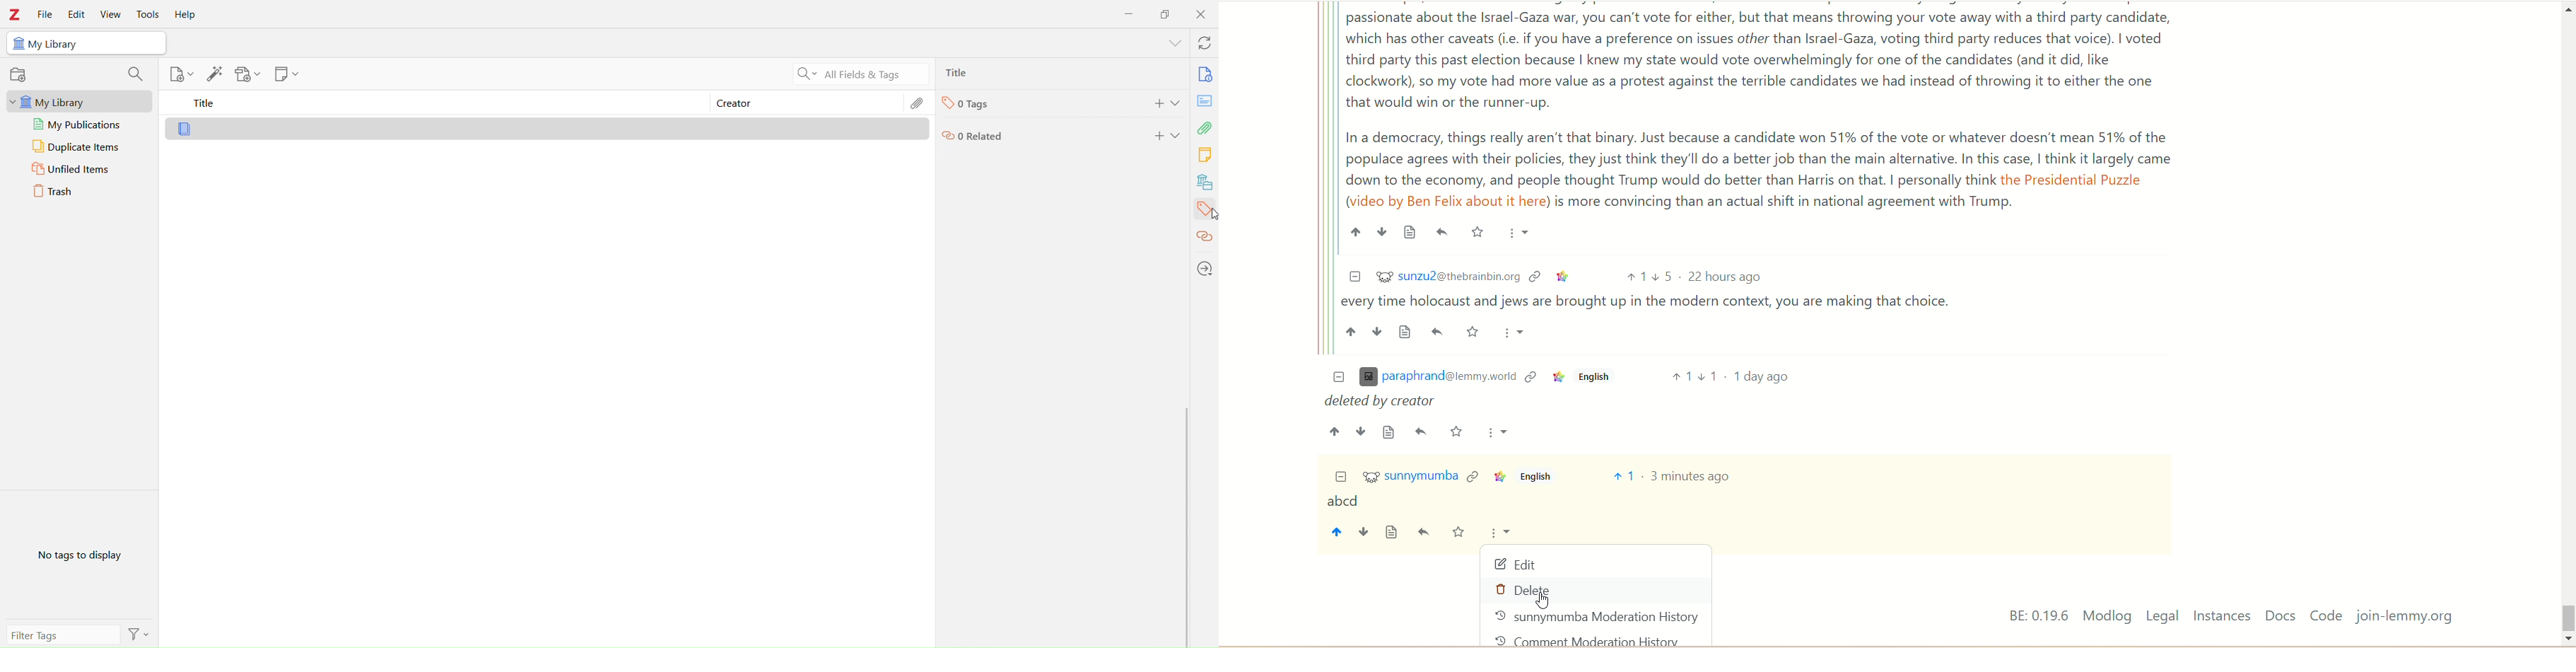 The image size is (2576, 672). I want to click on (l paraphrand@iemmy.worid, so click(1437, 378).